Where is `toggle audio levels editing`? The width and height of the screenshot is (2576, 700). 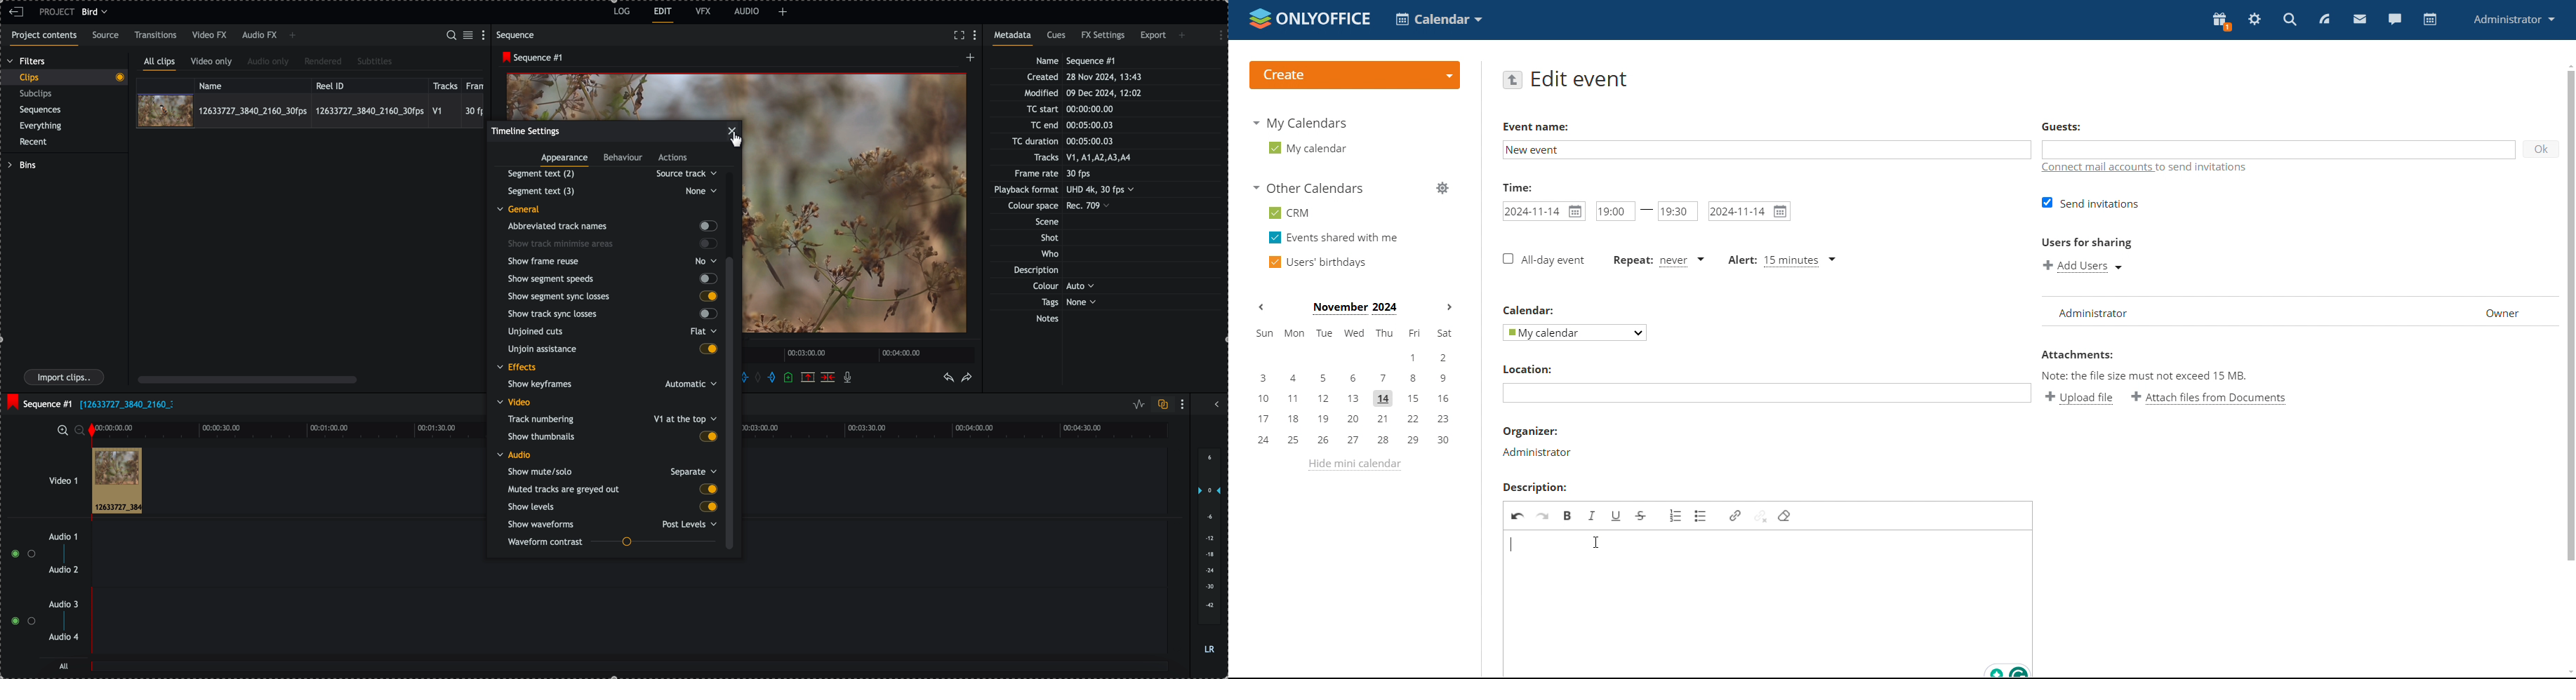
toggle audio levels editing is located at coordinates (1137, 405).